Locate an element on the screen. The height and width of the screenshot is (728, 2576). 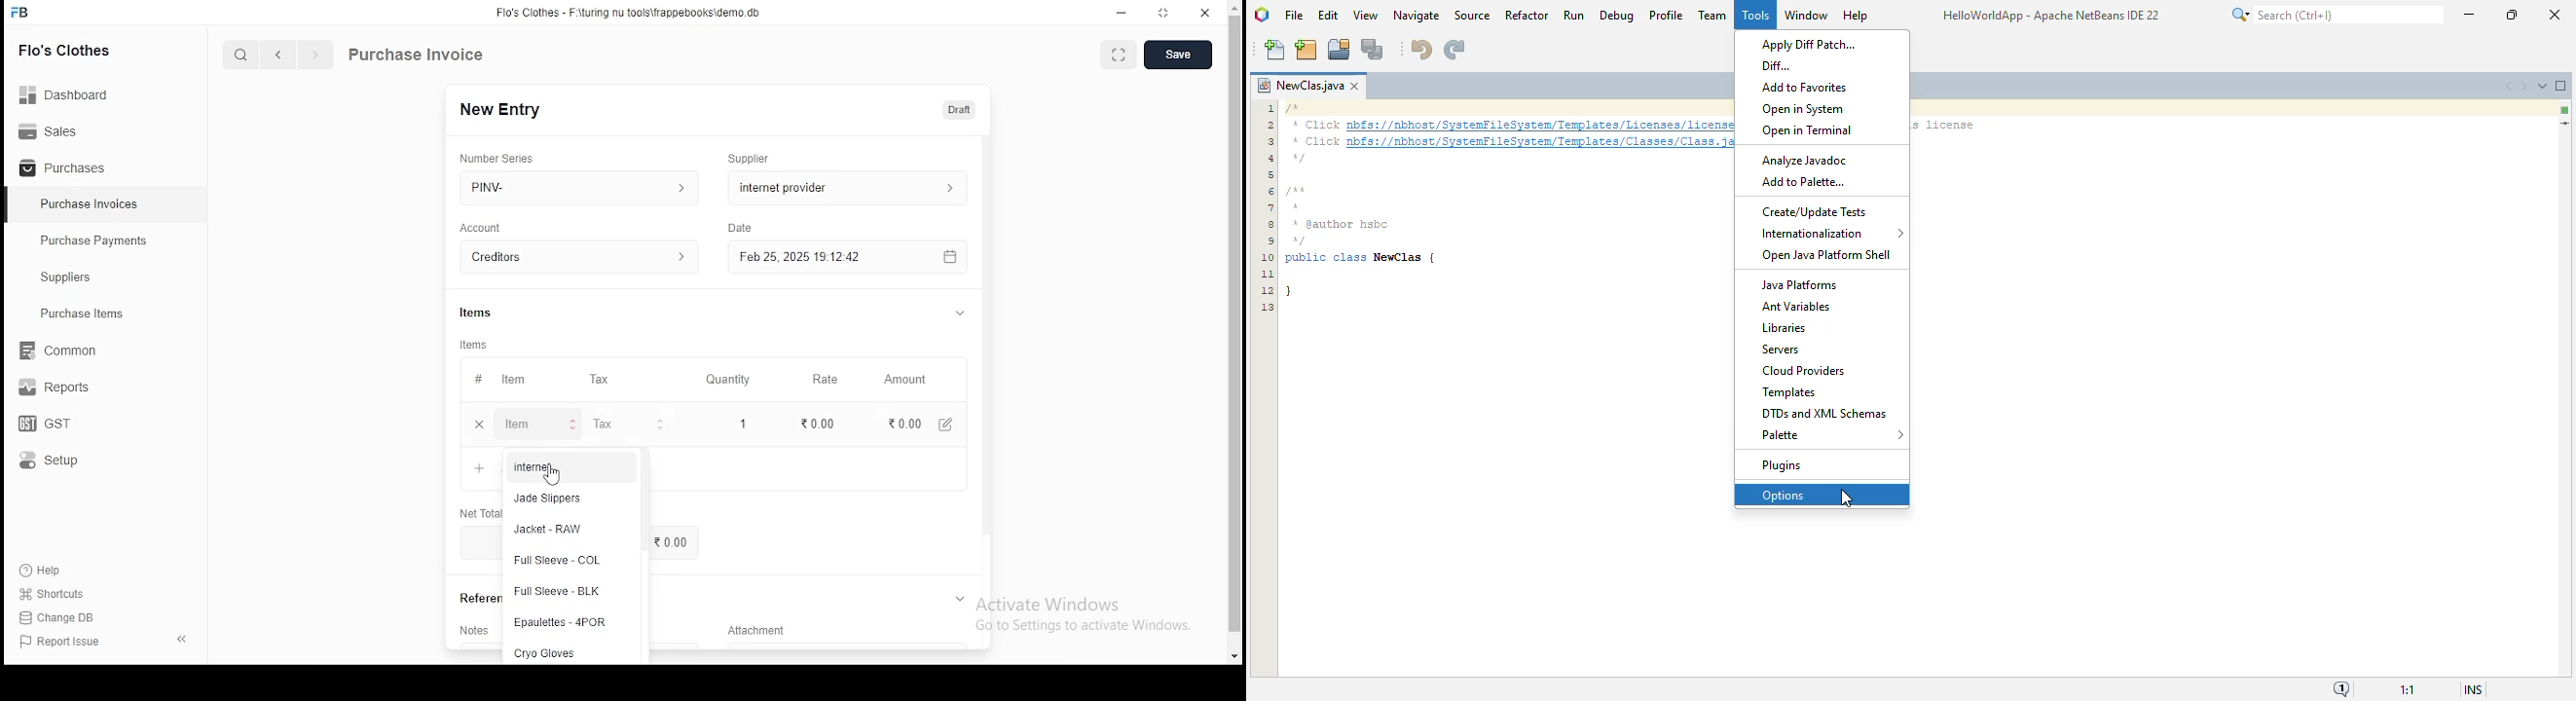
new entry is located at coordinates (501, 109).